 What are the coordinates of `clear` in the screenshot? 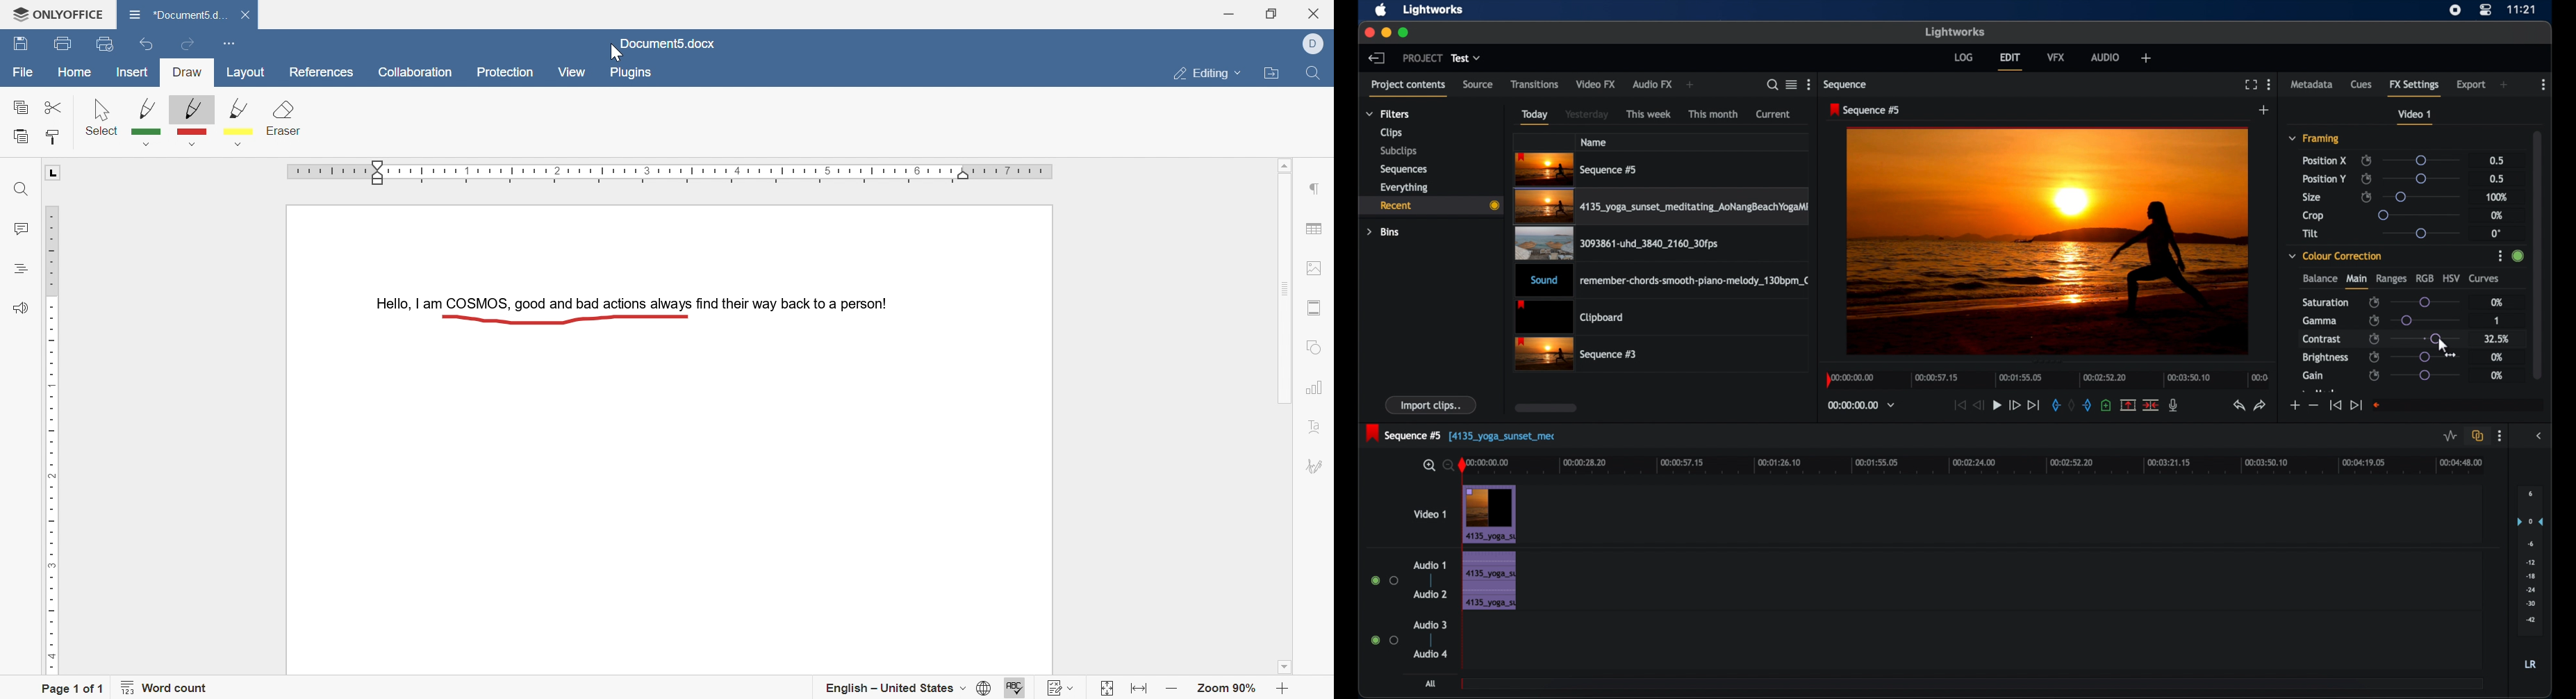 It's located at (286, 120).